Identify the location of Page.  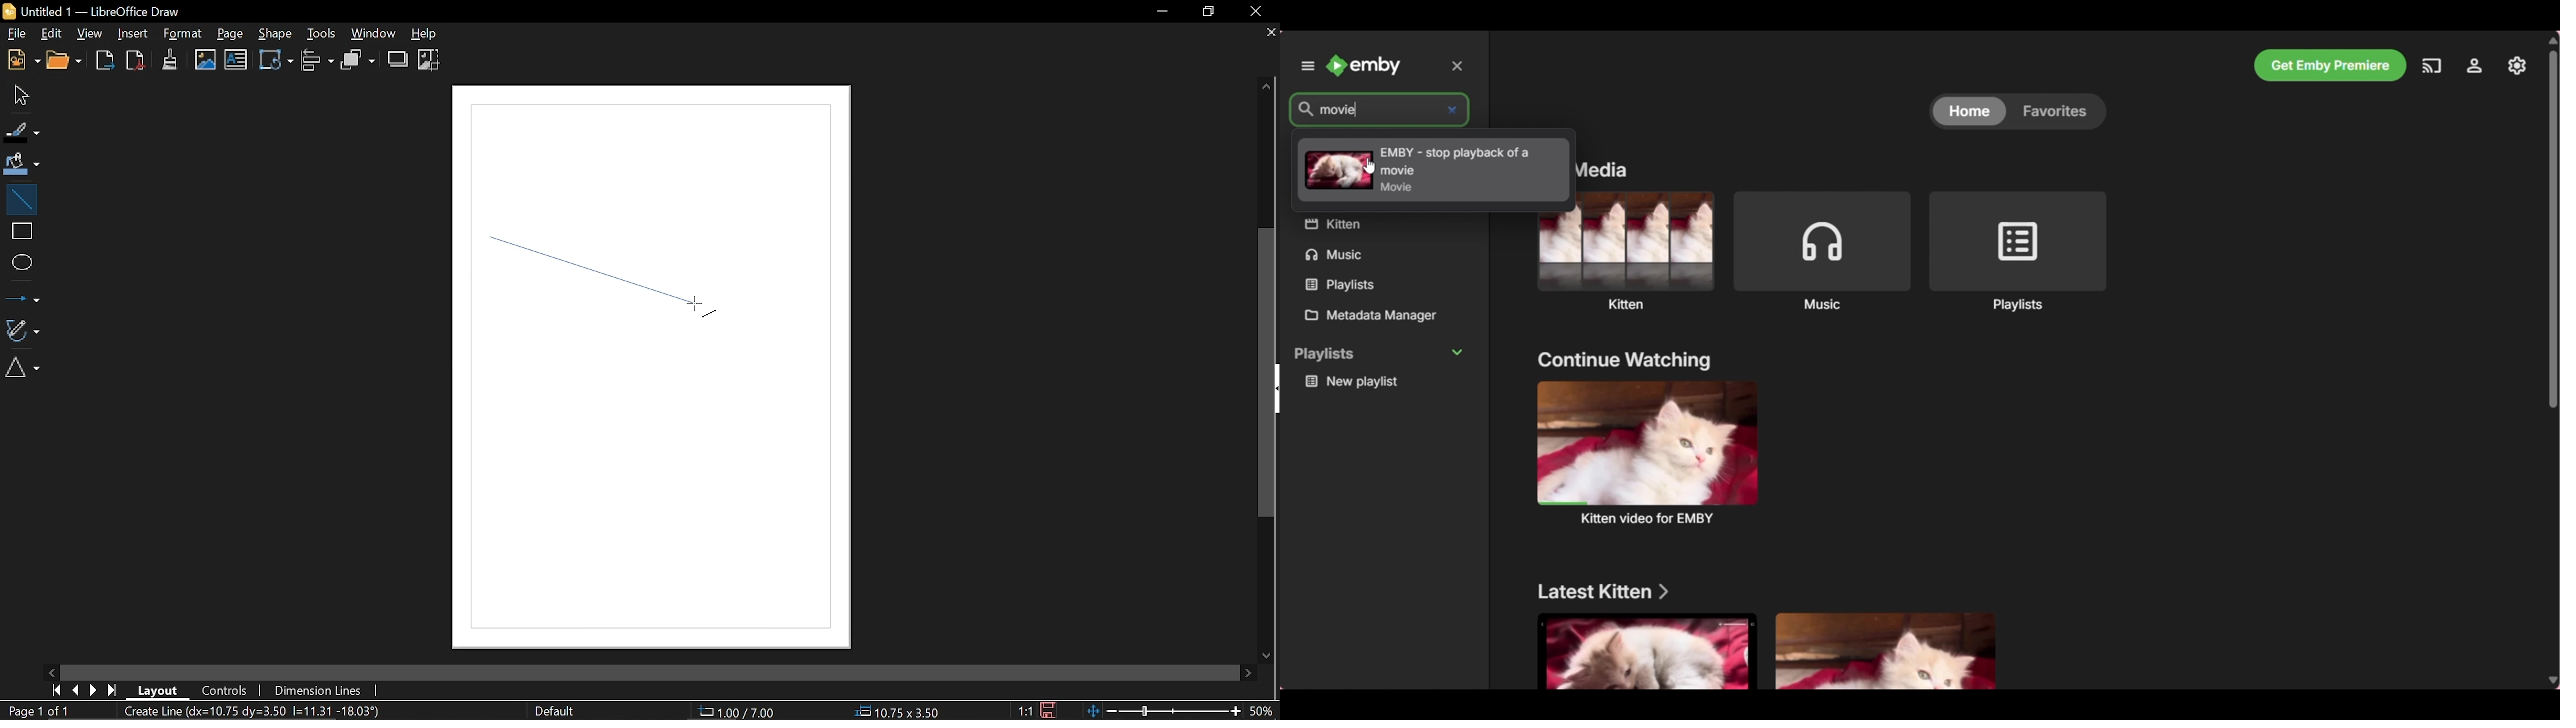
(232, 36).